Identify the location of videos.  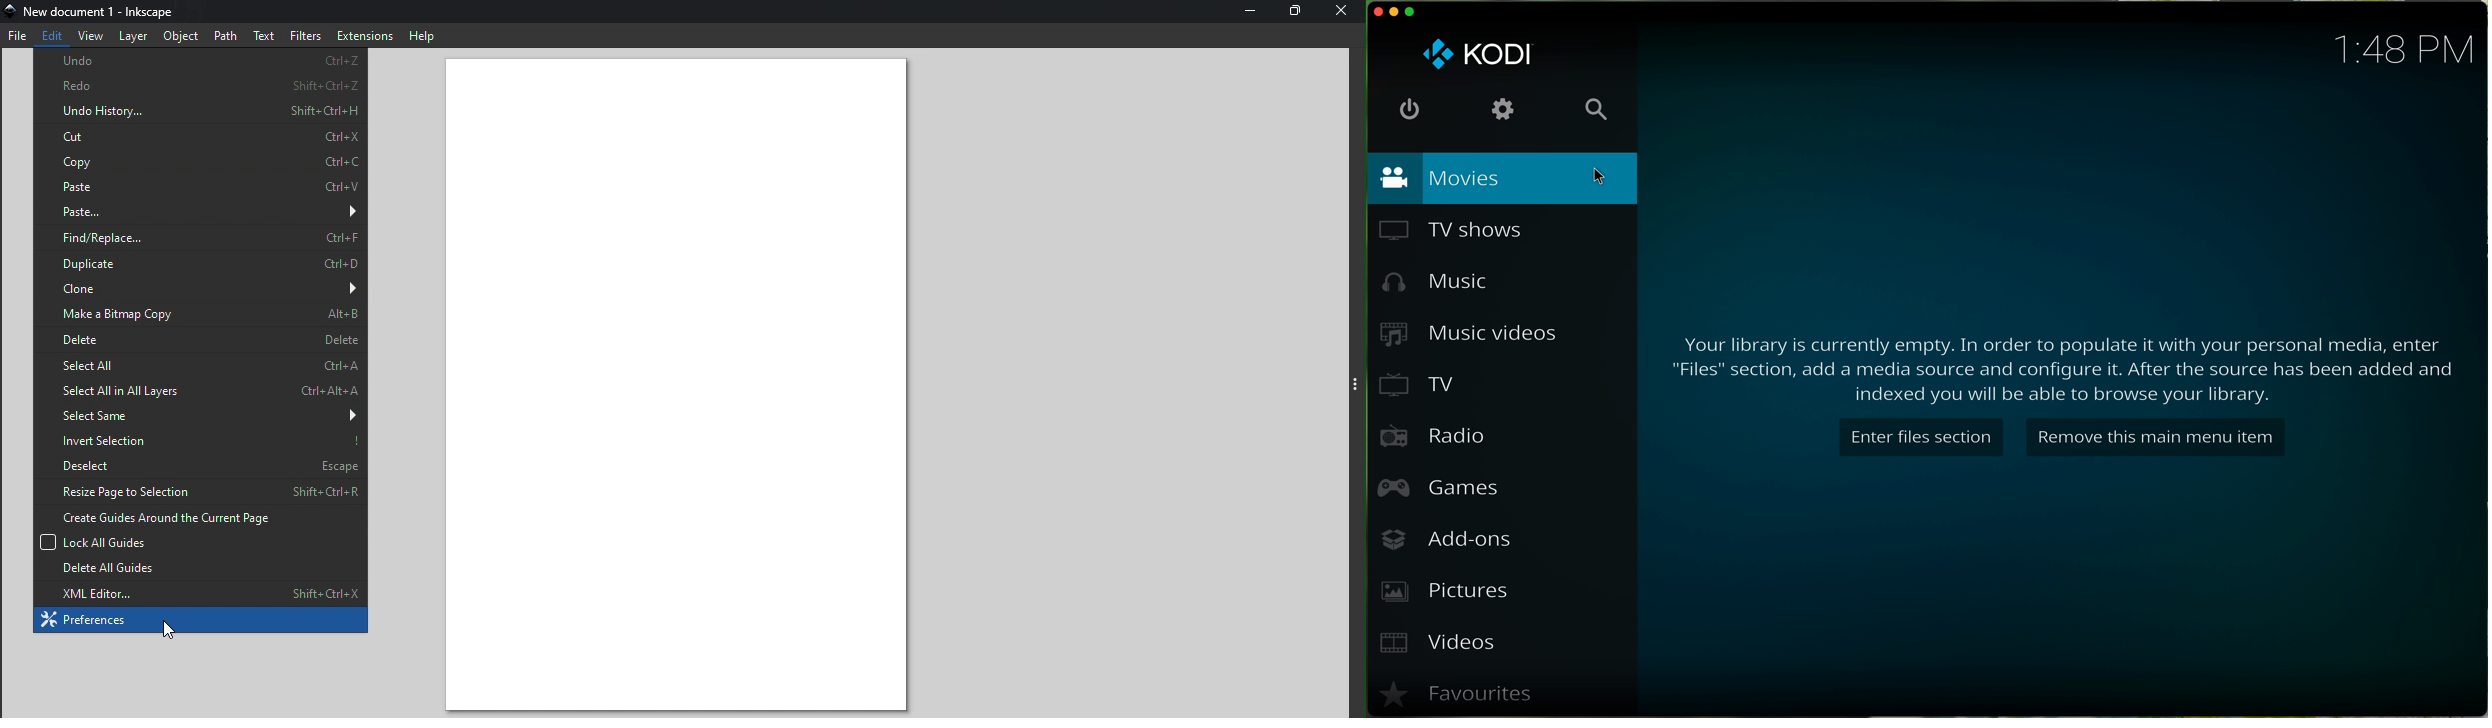
(1457, 645).